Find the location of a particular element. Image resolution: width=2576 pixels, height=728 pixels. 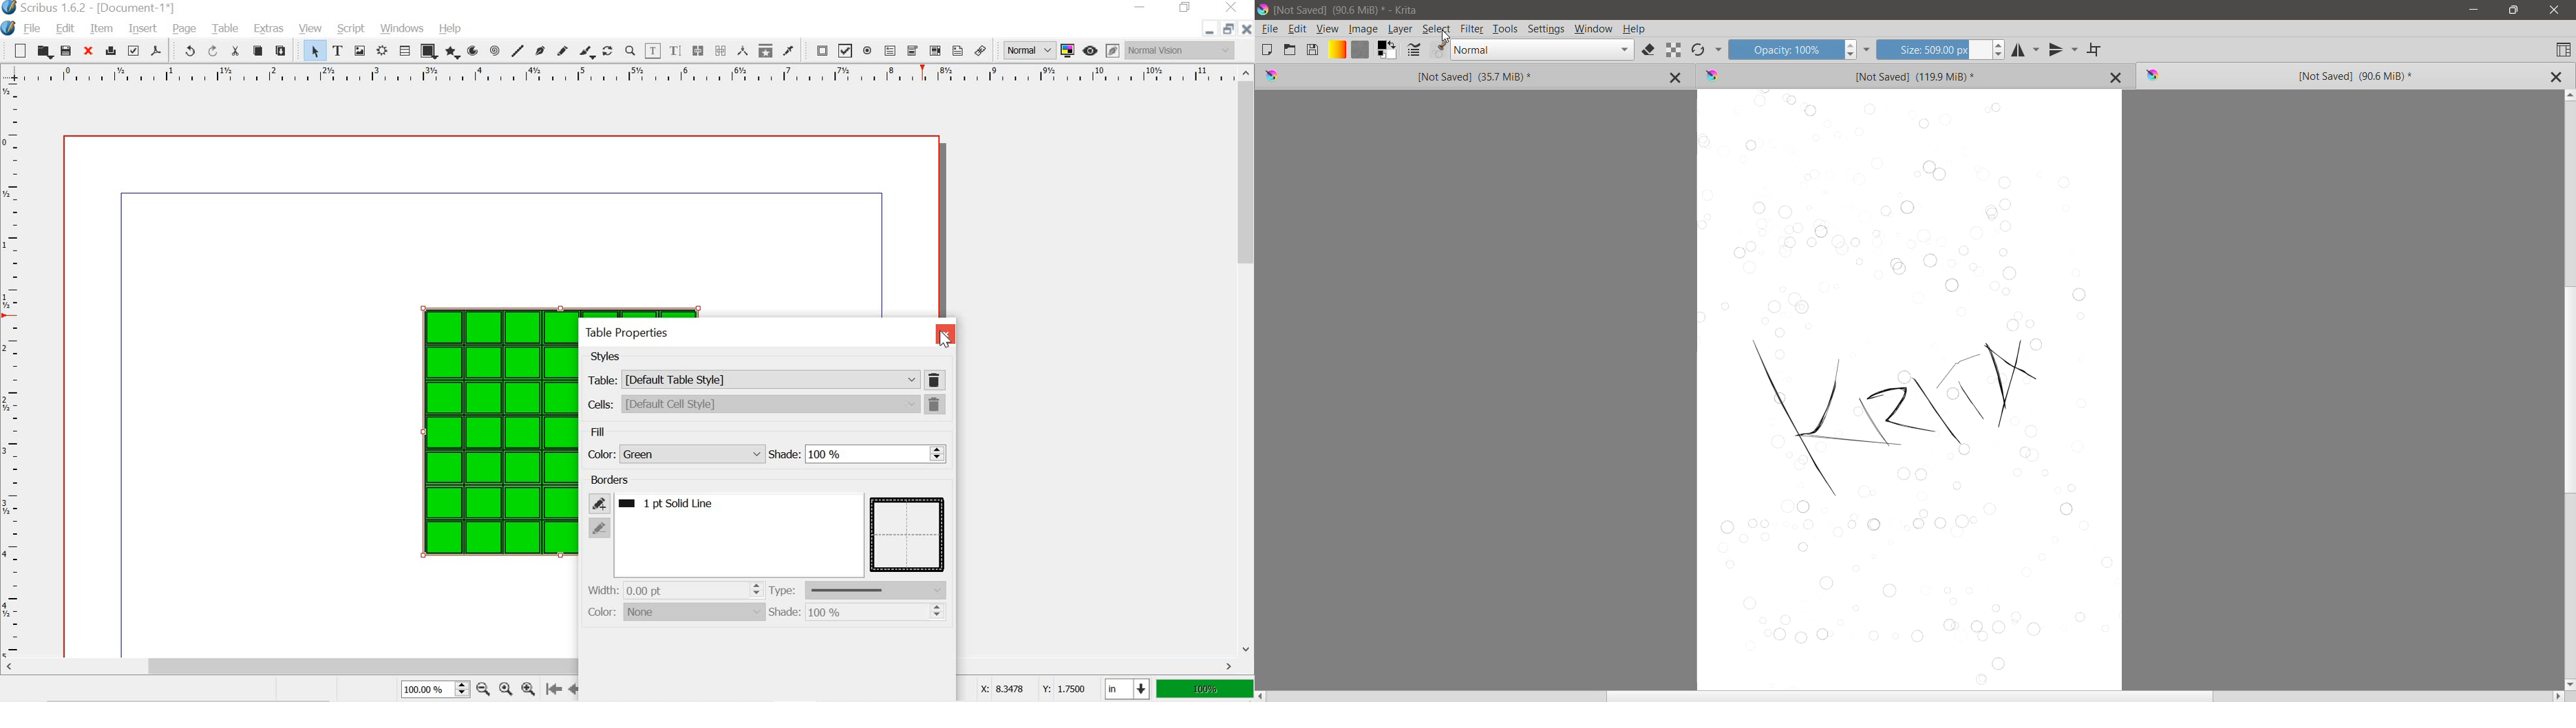

Size input  is located at coordinates (1933, 49).